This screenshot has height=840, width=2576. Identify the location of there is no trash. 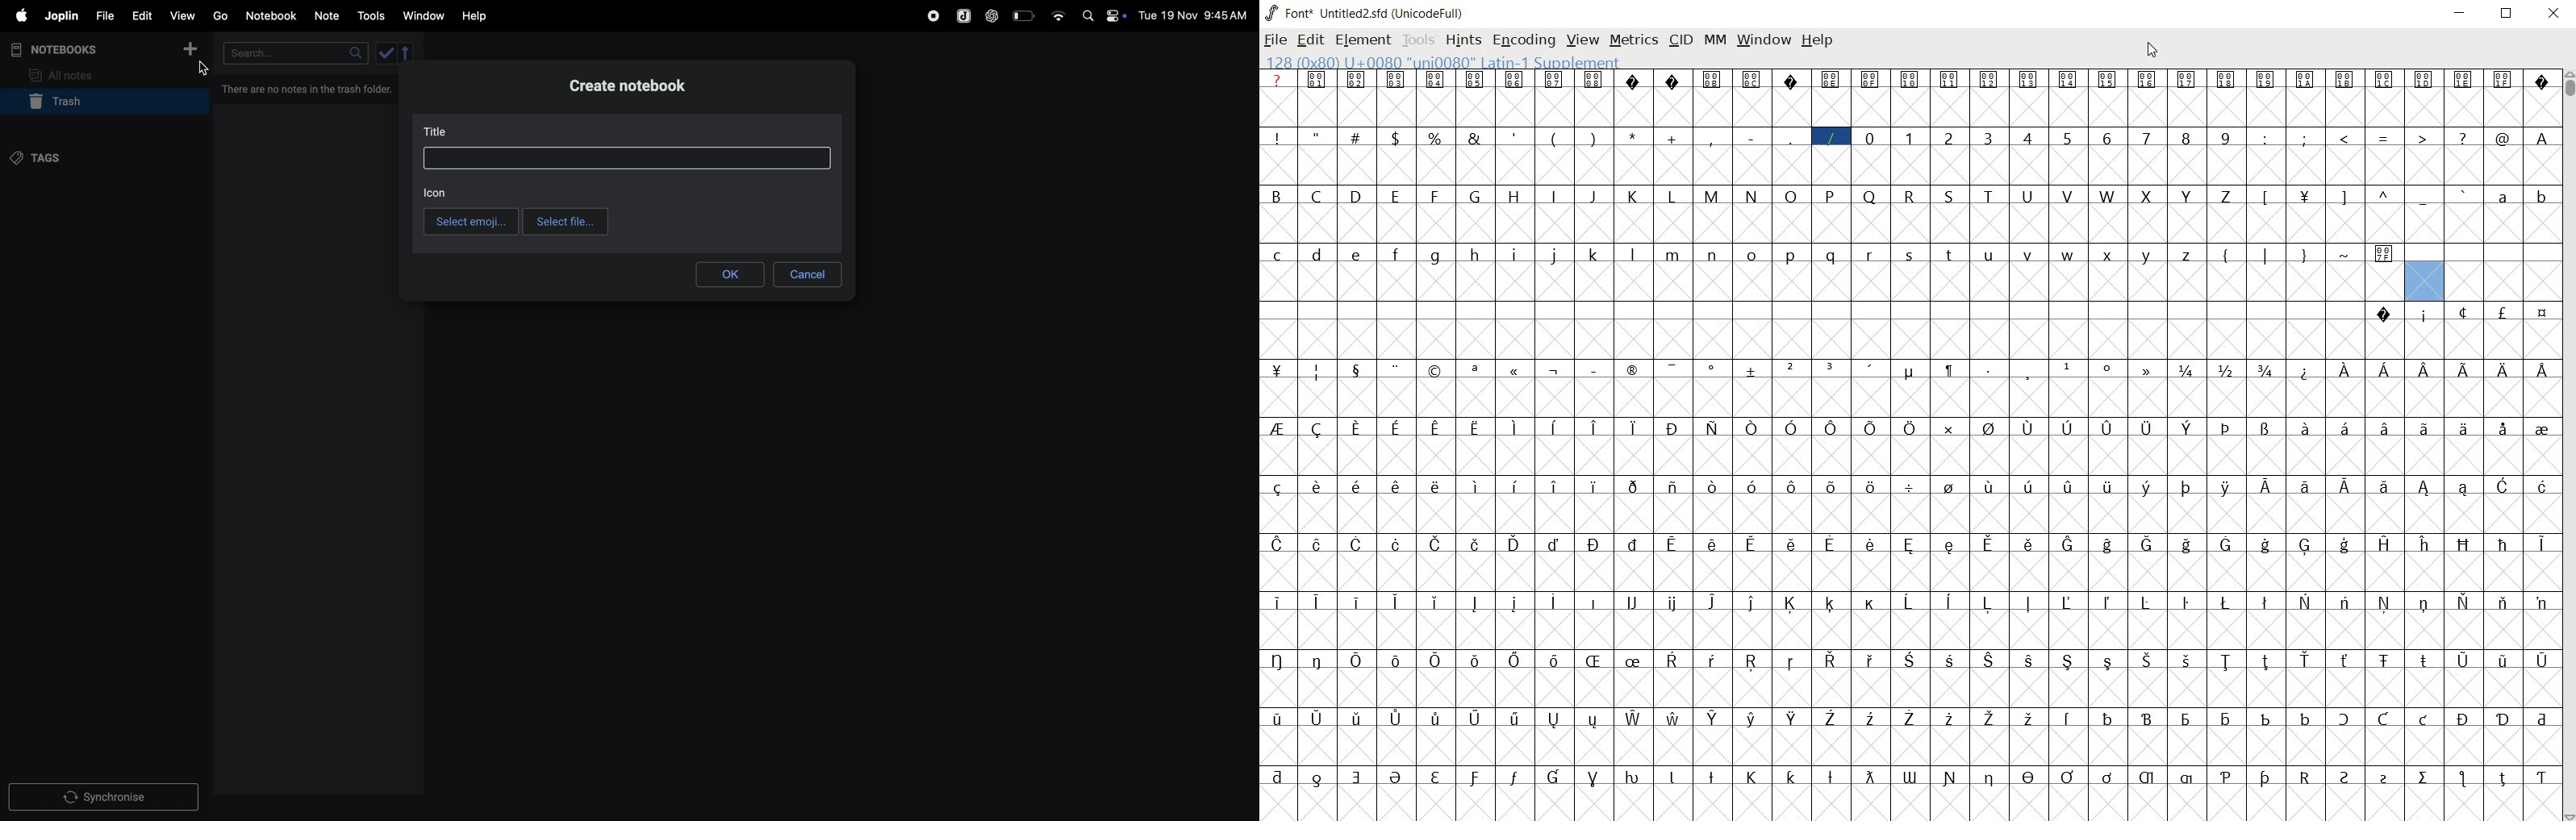
(308, 87).